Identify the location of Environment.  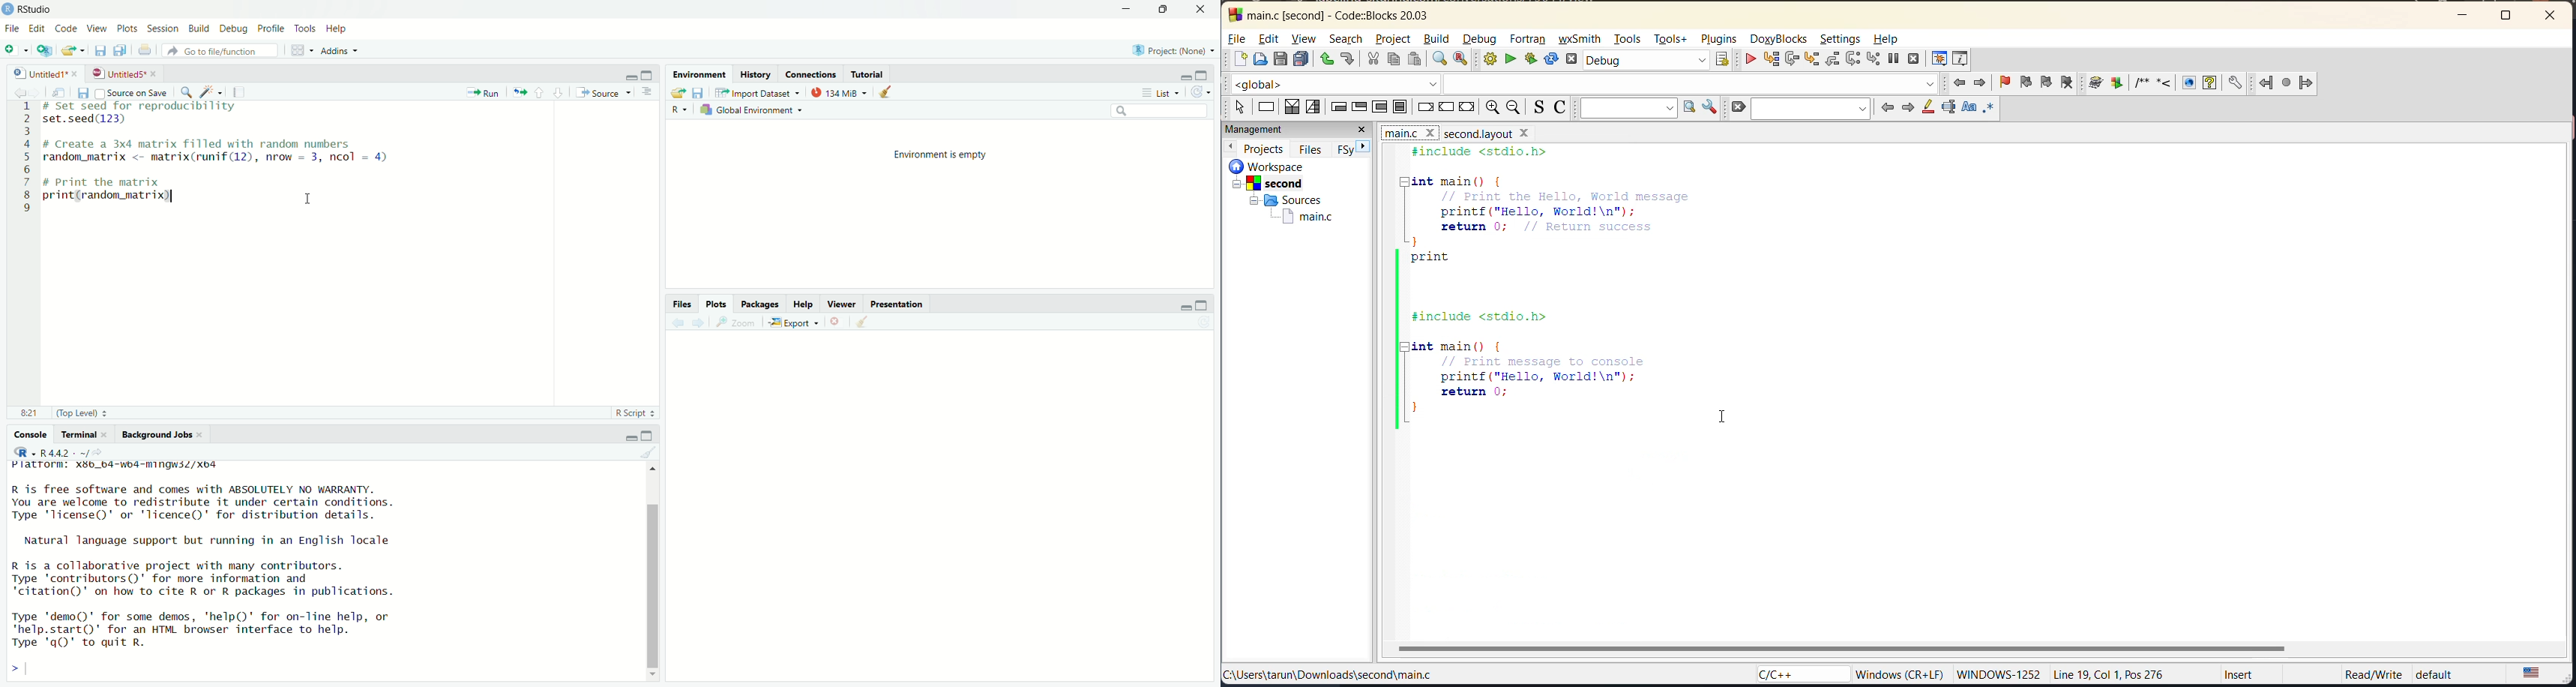
(699, 74).